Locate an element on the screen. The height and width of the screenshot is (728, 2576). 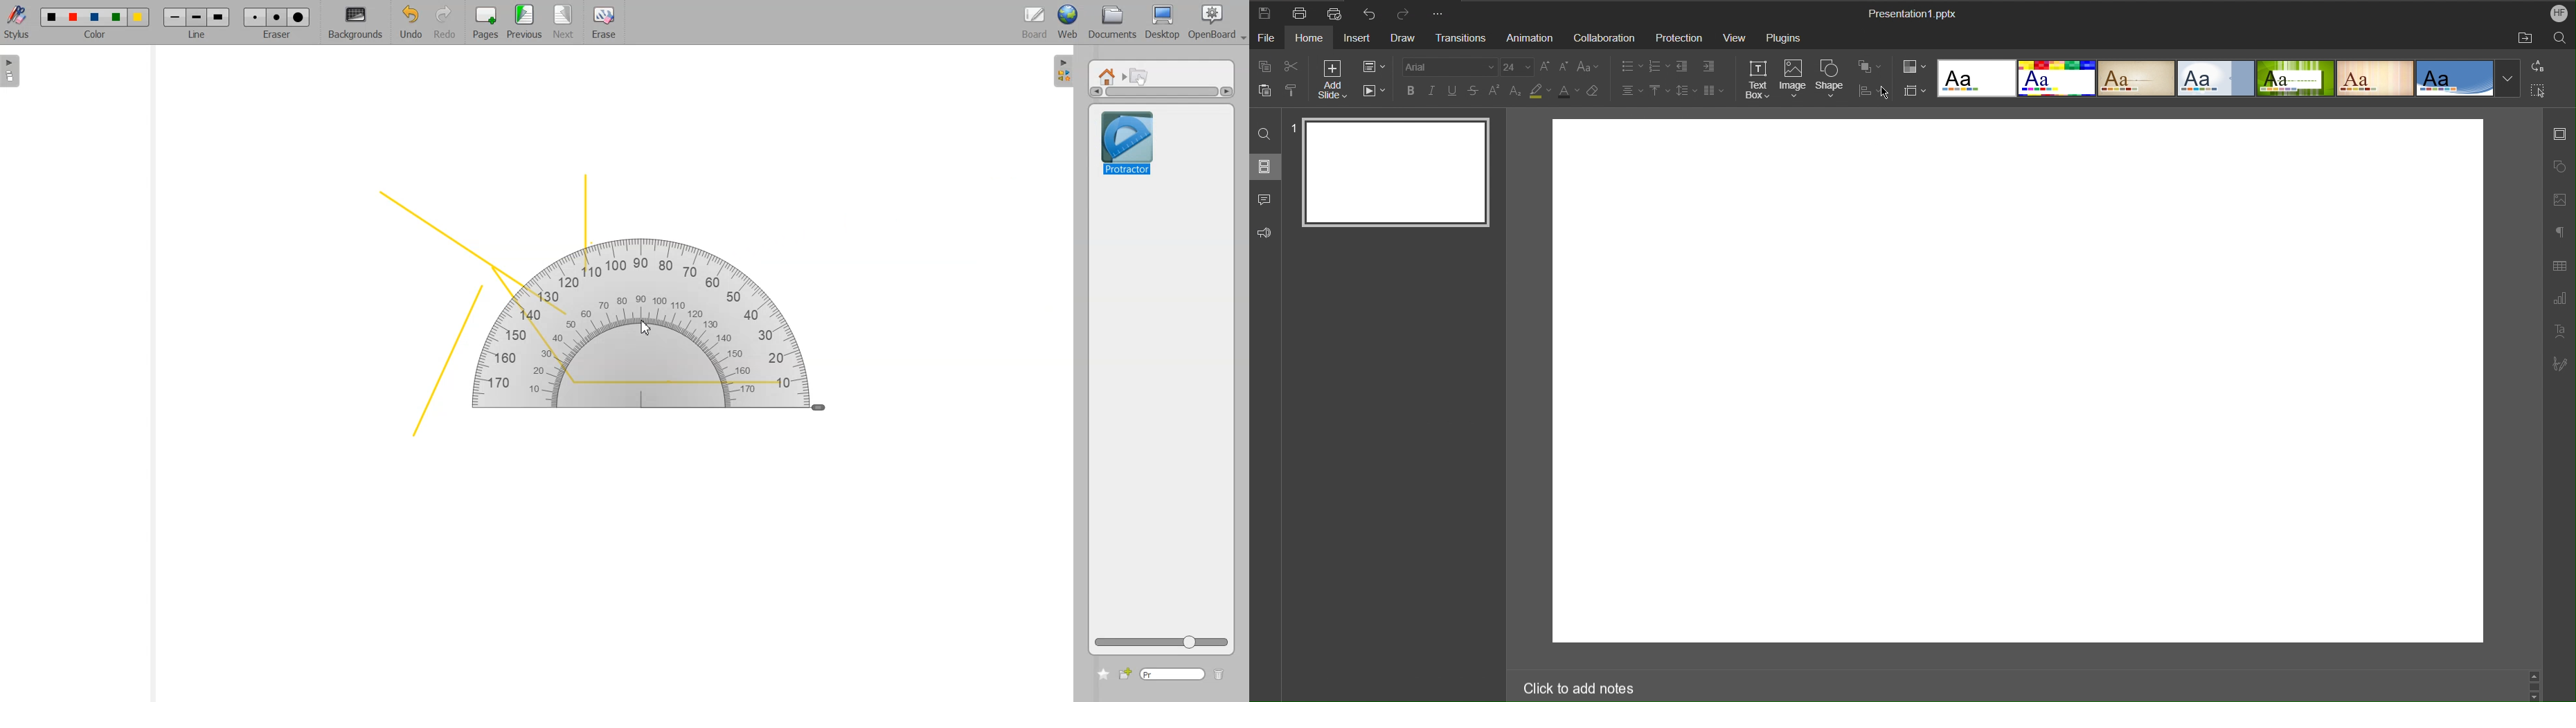
Paragraph Settings is located at coordinates (2559, 232).